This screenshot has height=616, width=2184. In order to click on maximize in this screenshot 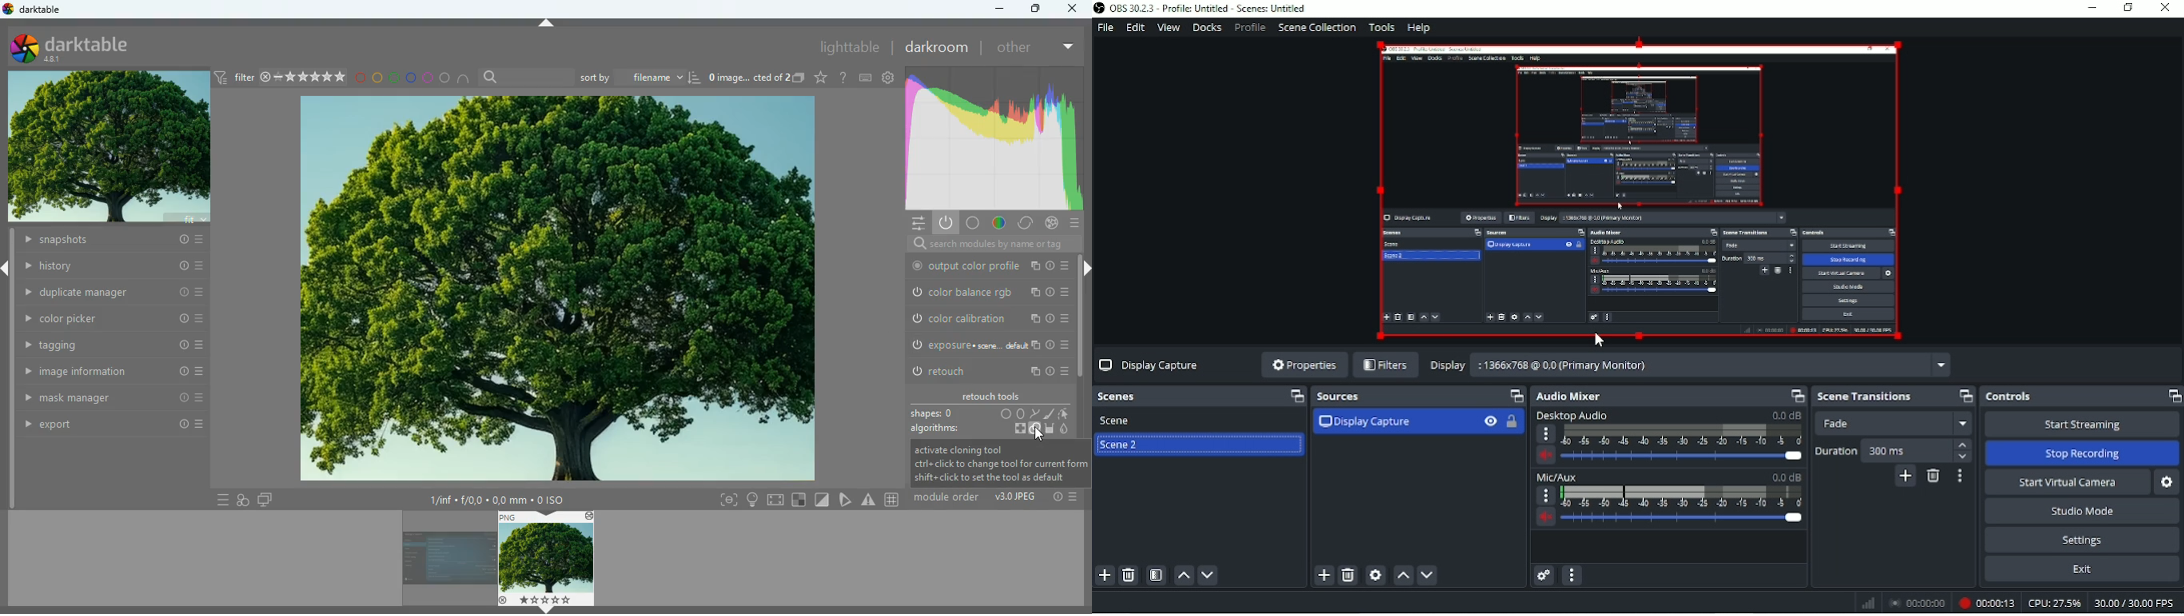, I will do `click(1035, 9)`.